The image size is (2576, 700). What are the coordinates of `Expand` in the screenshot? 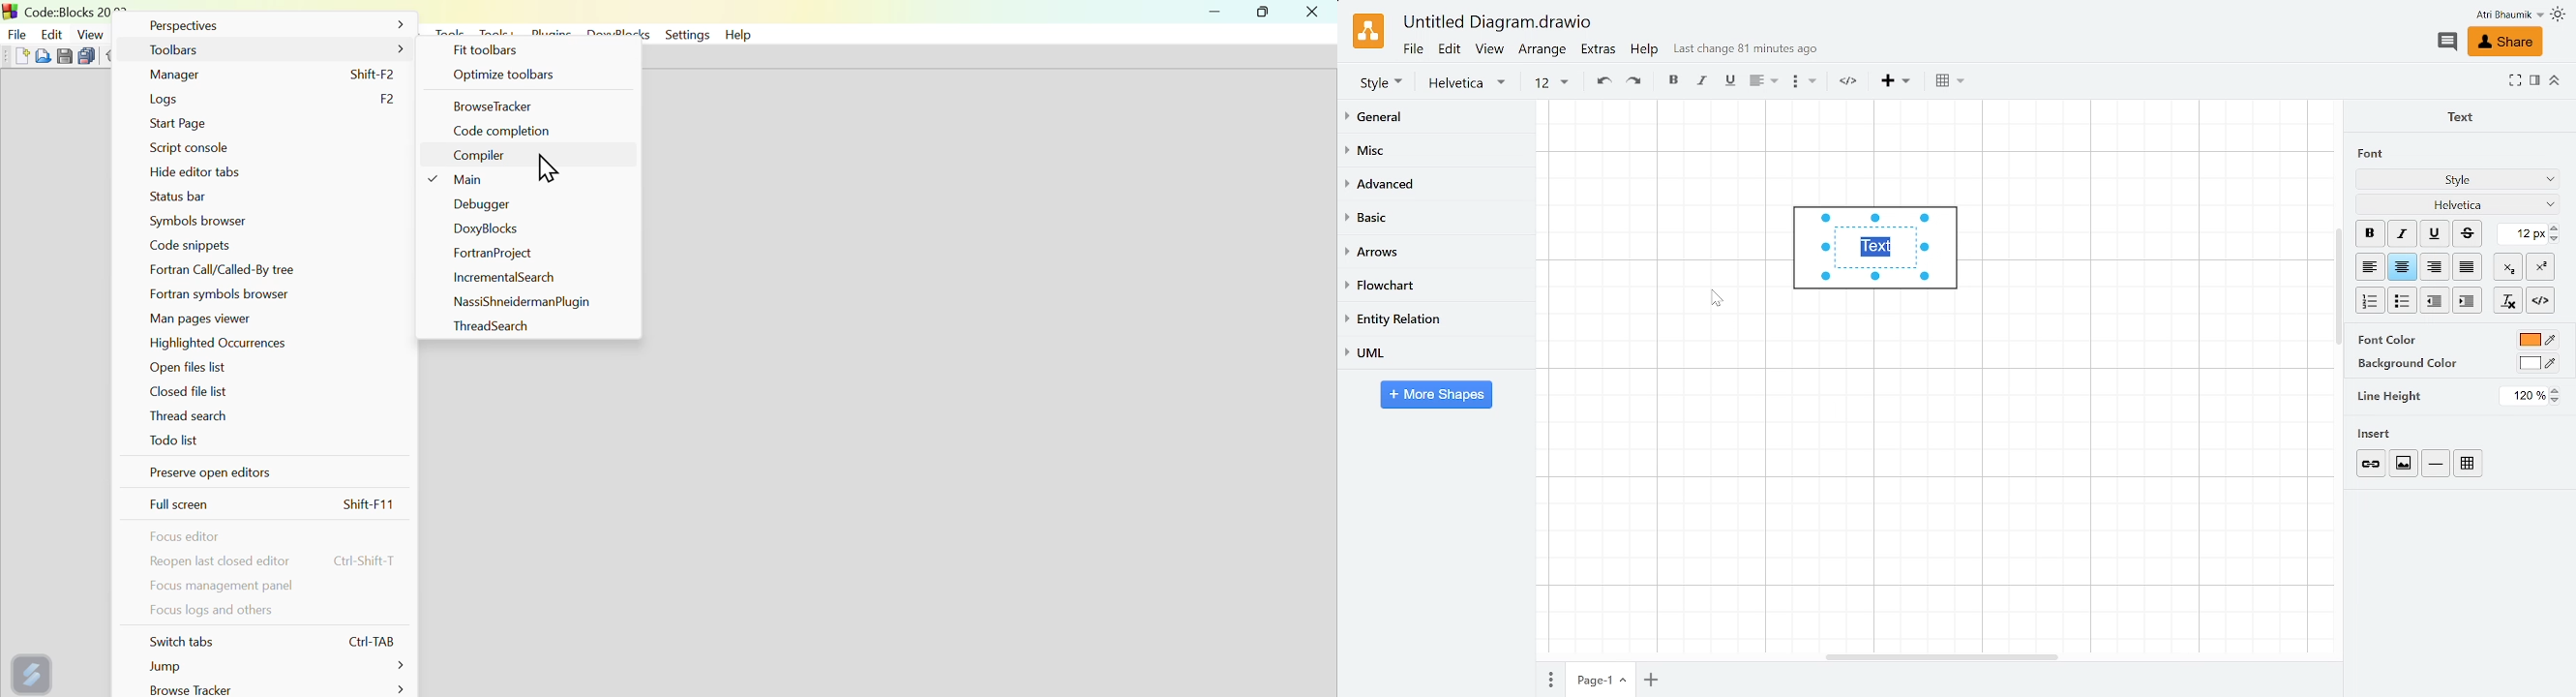 It's located at (2515, 79).